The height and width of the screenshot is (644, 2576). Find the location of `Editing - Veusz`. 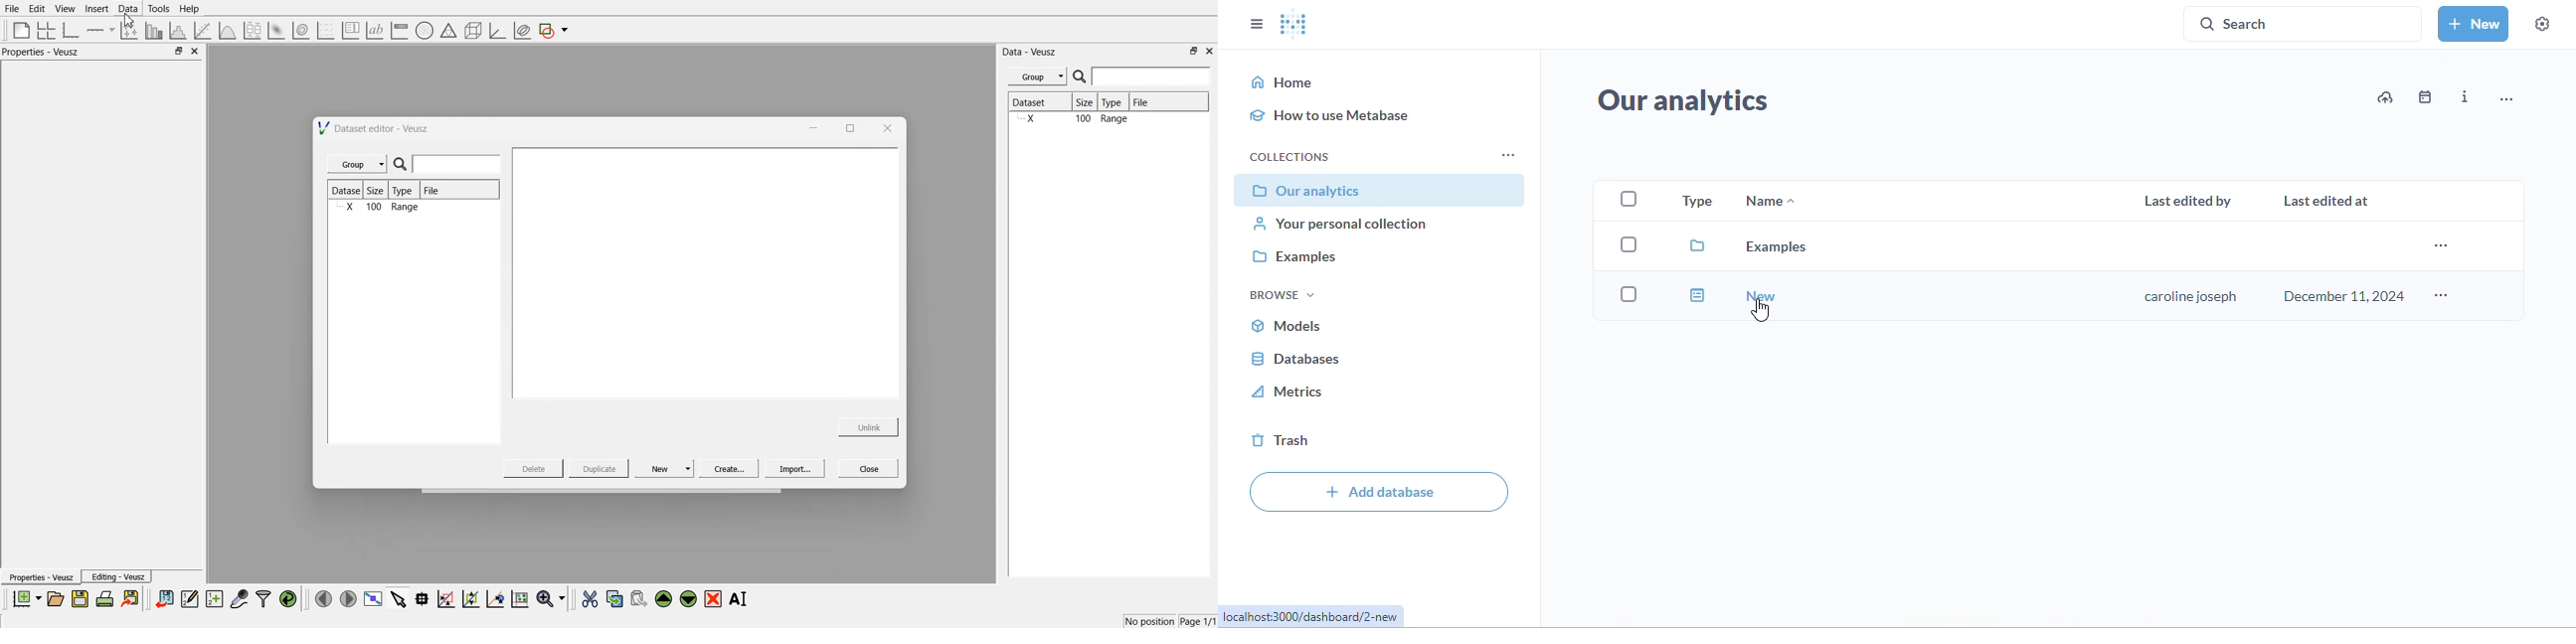

Editing - Veusz is located at coordinates (118, 577).